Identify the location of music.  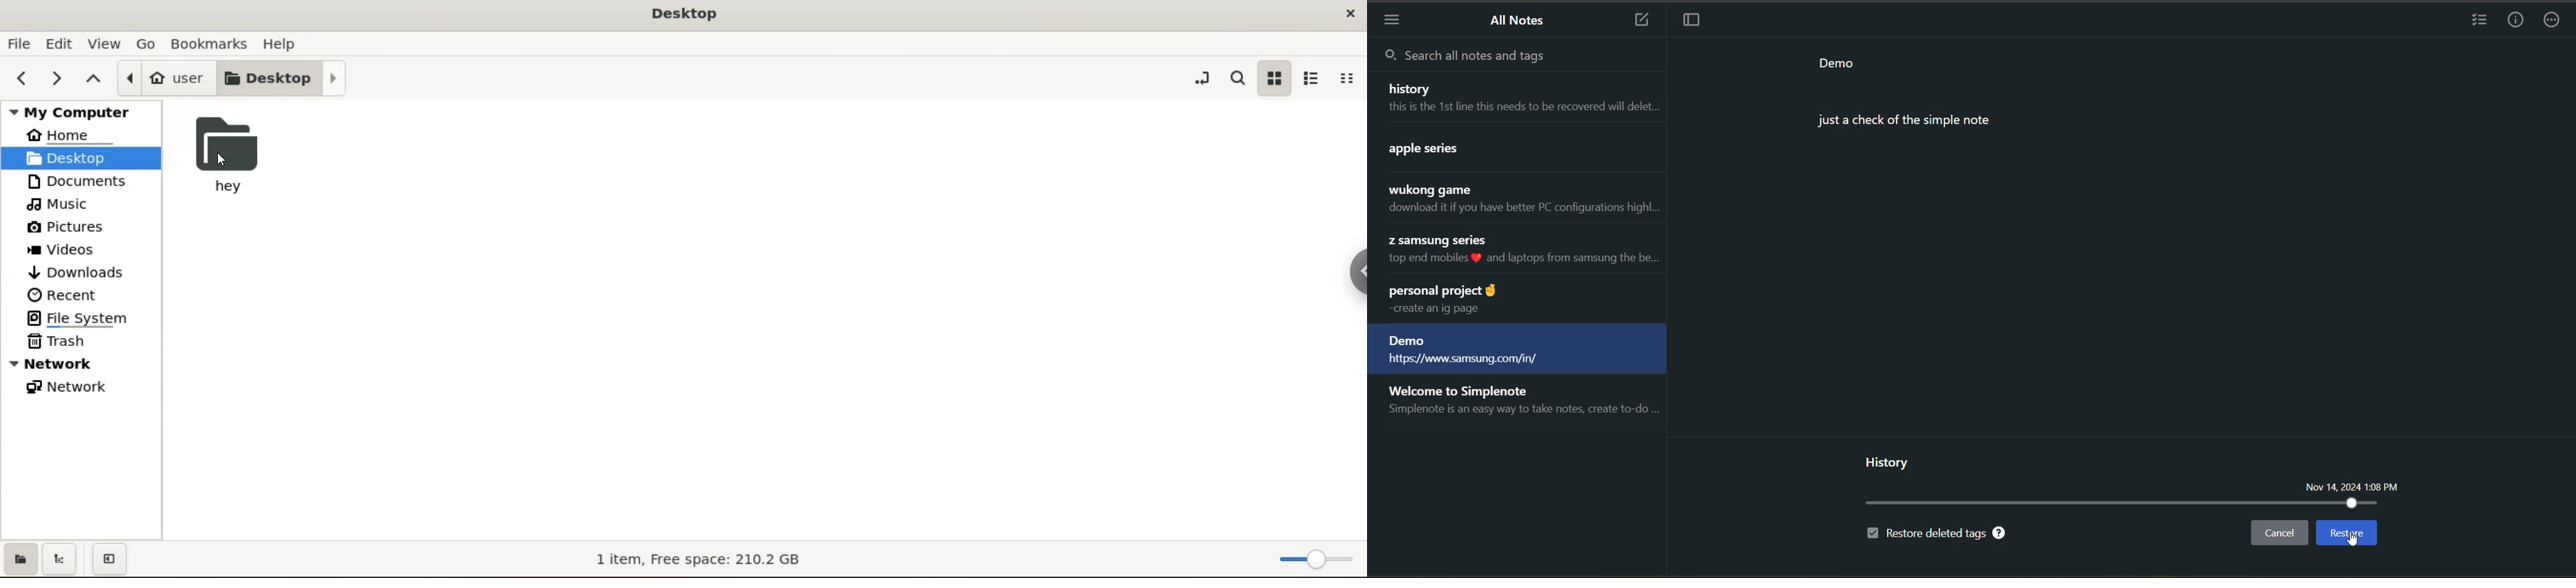
(79, 205).